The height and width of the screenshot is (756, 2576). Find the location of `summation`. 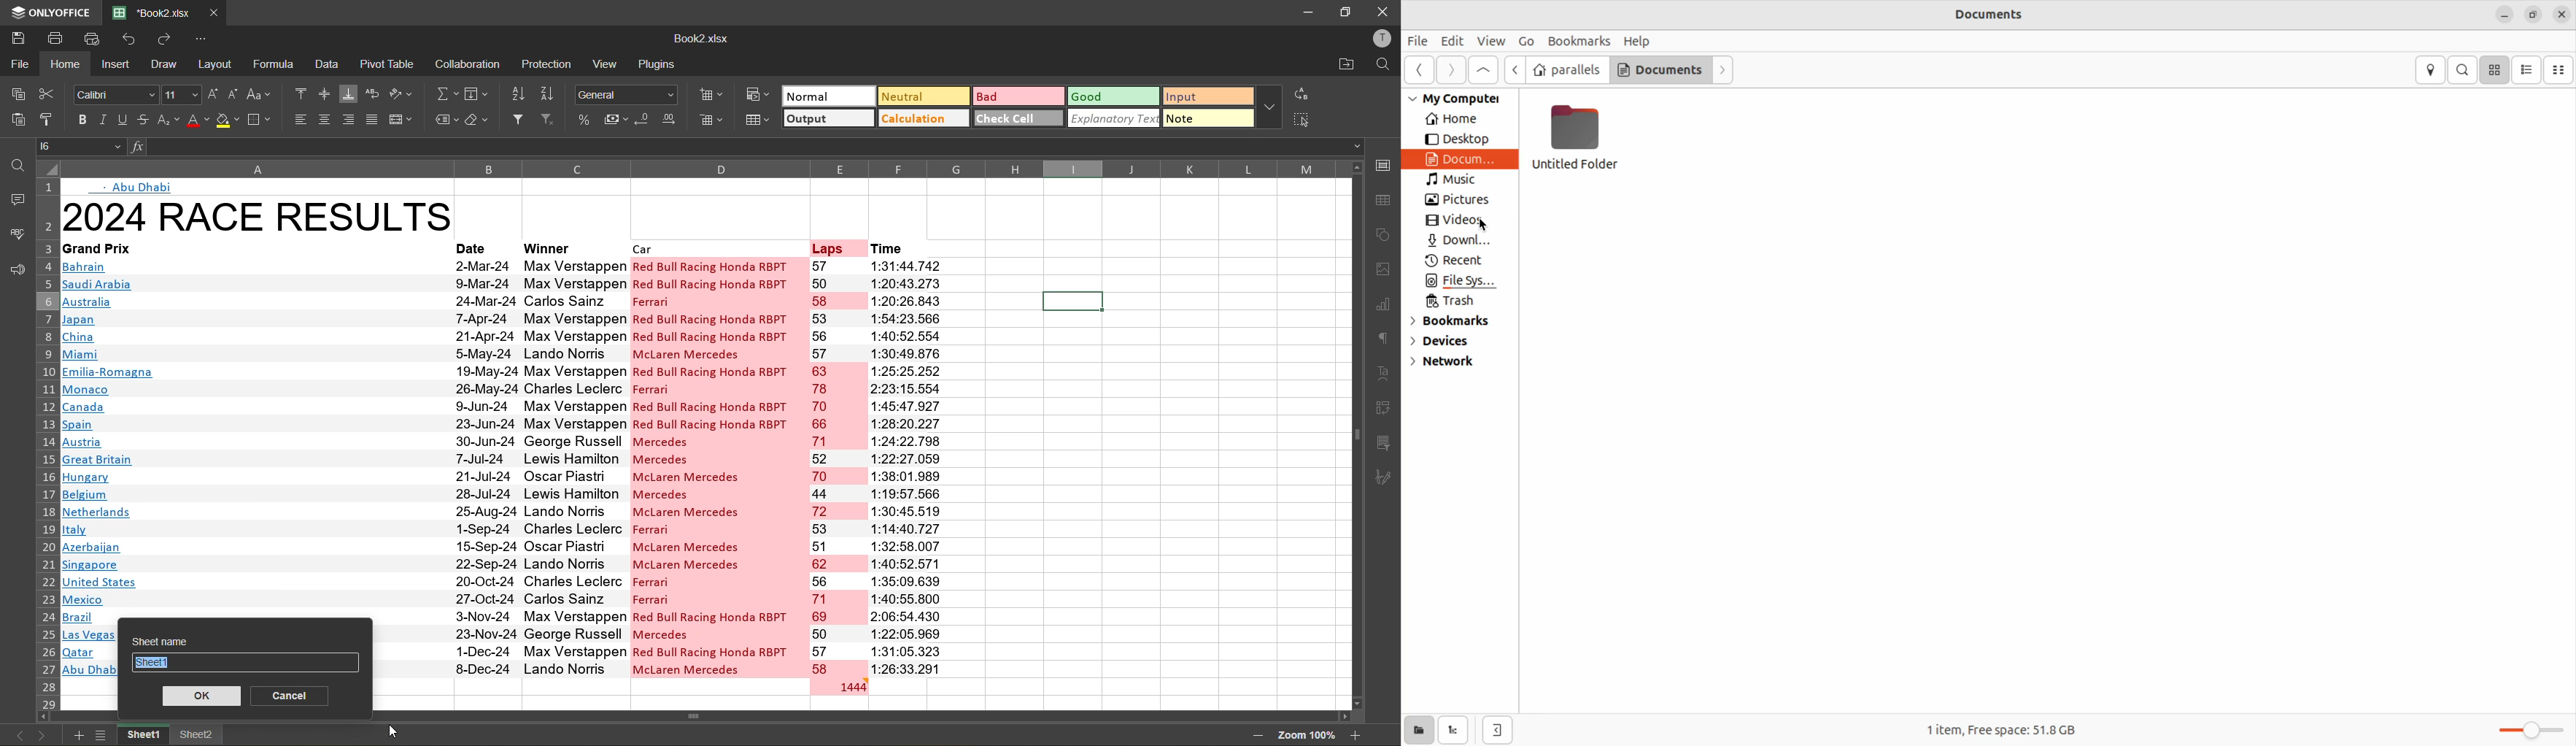

summation is located at coordinates (448, 93).